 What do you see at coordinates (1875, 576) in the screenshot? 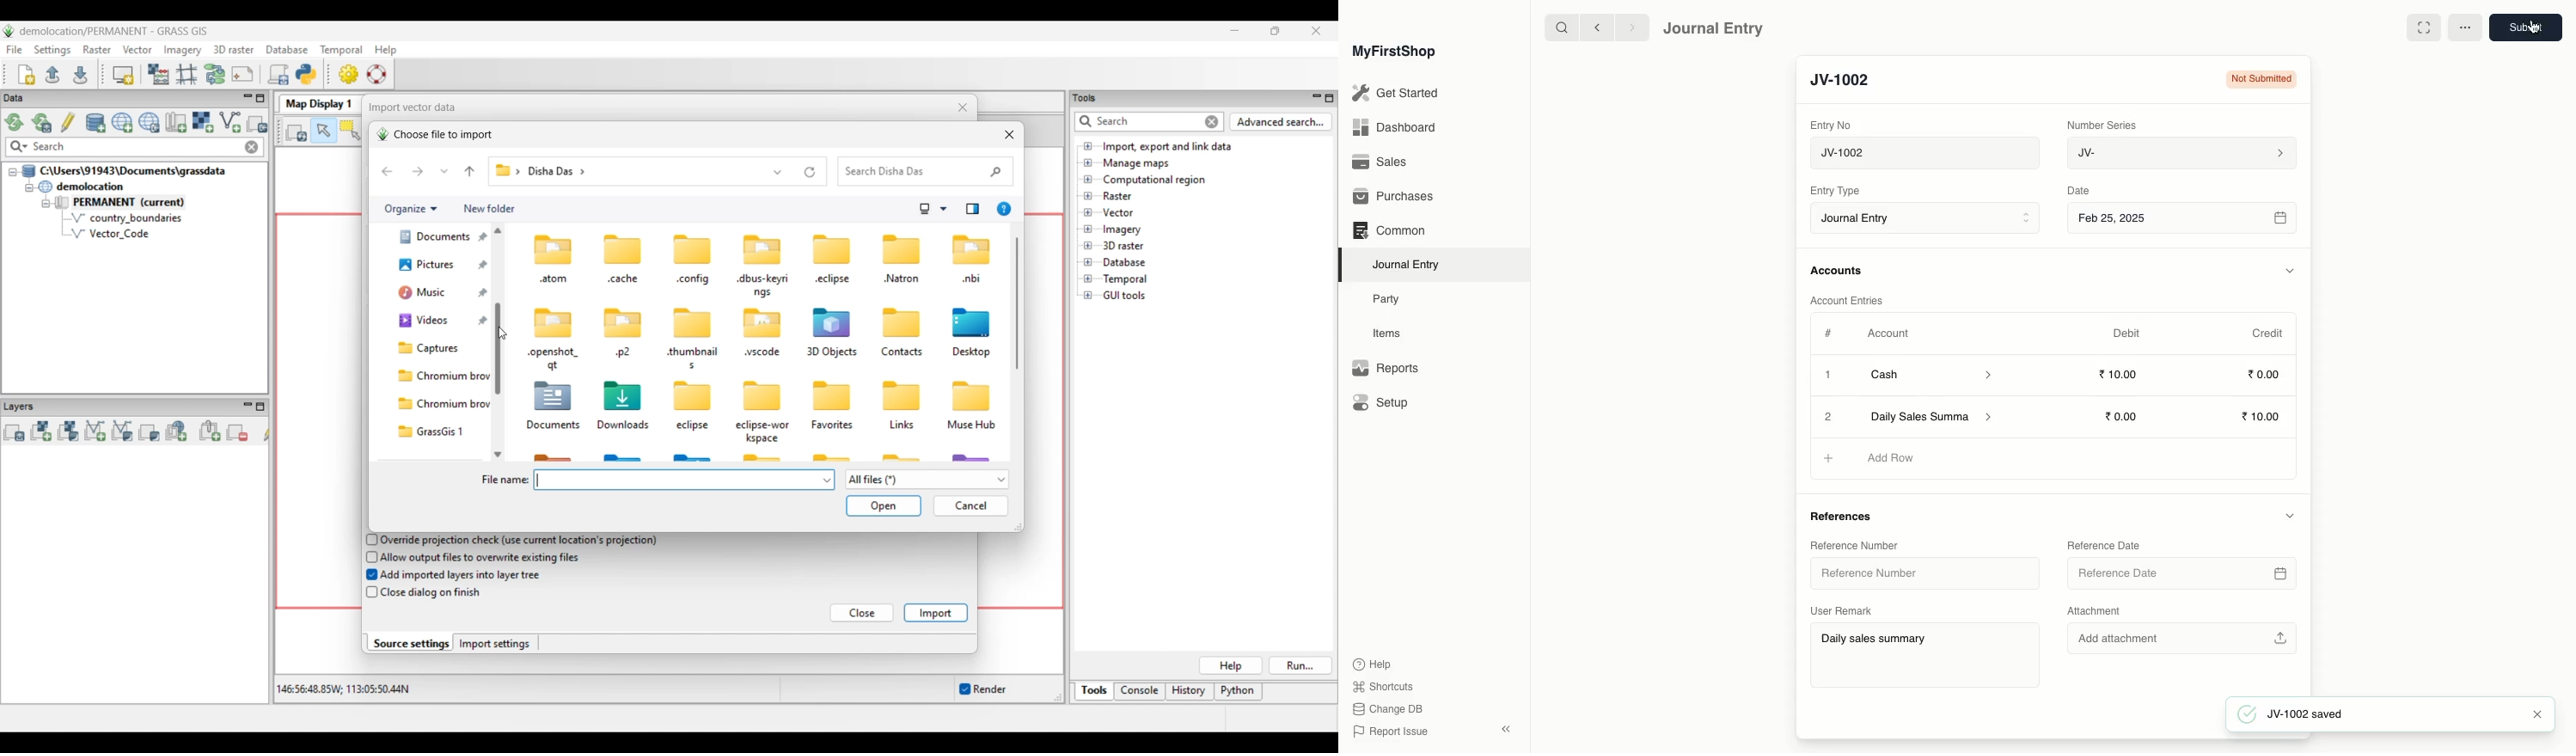
I see `Reference Number` at bounding box center [1875, 576].